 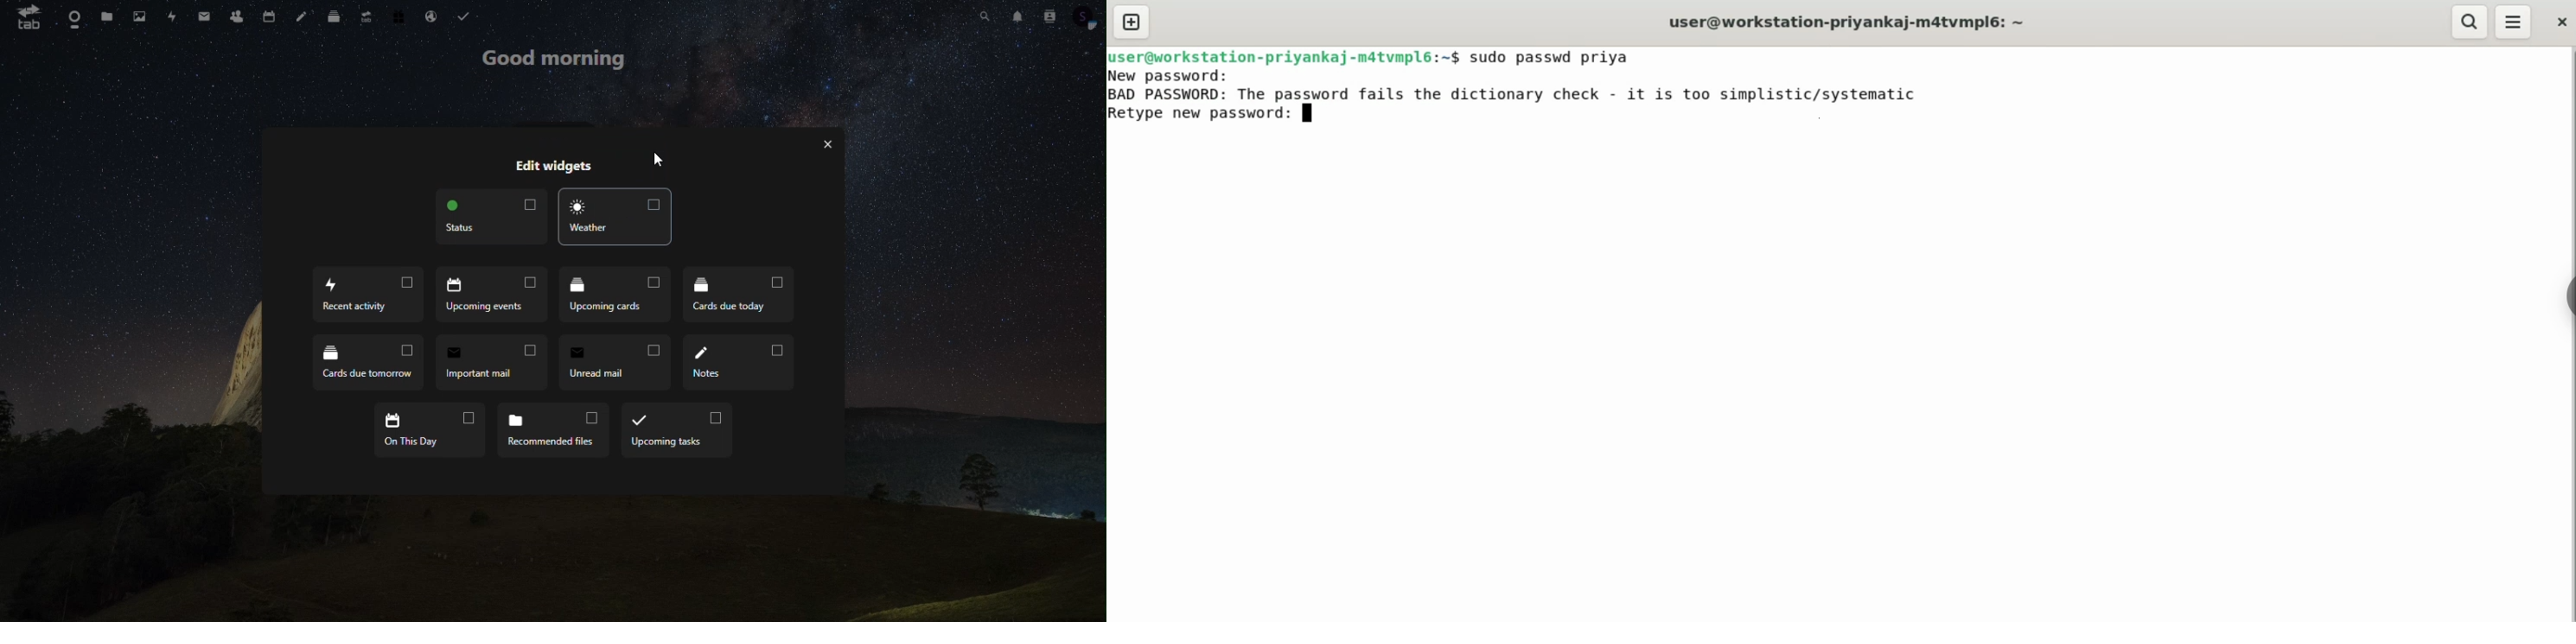 I want to click on search, so click(x=983, y=16).